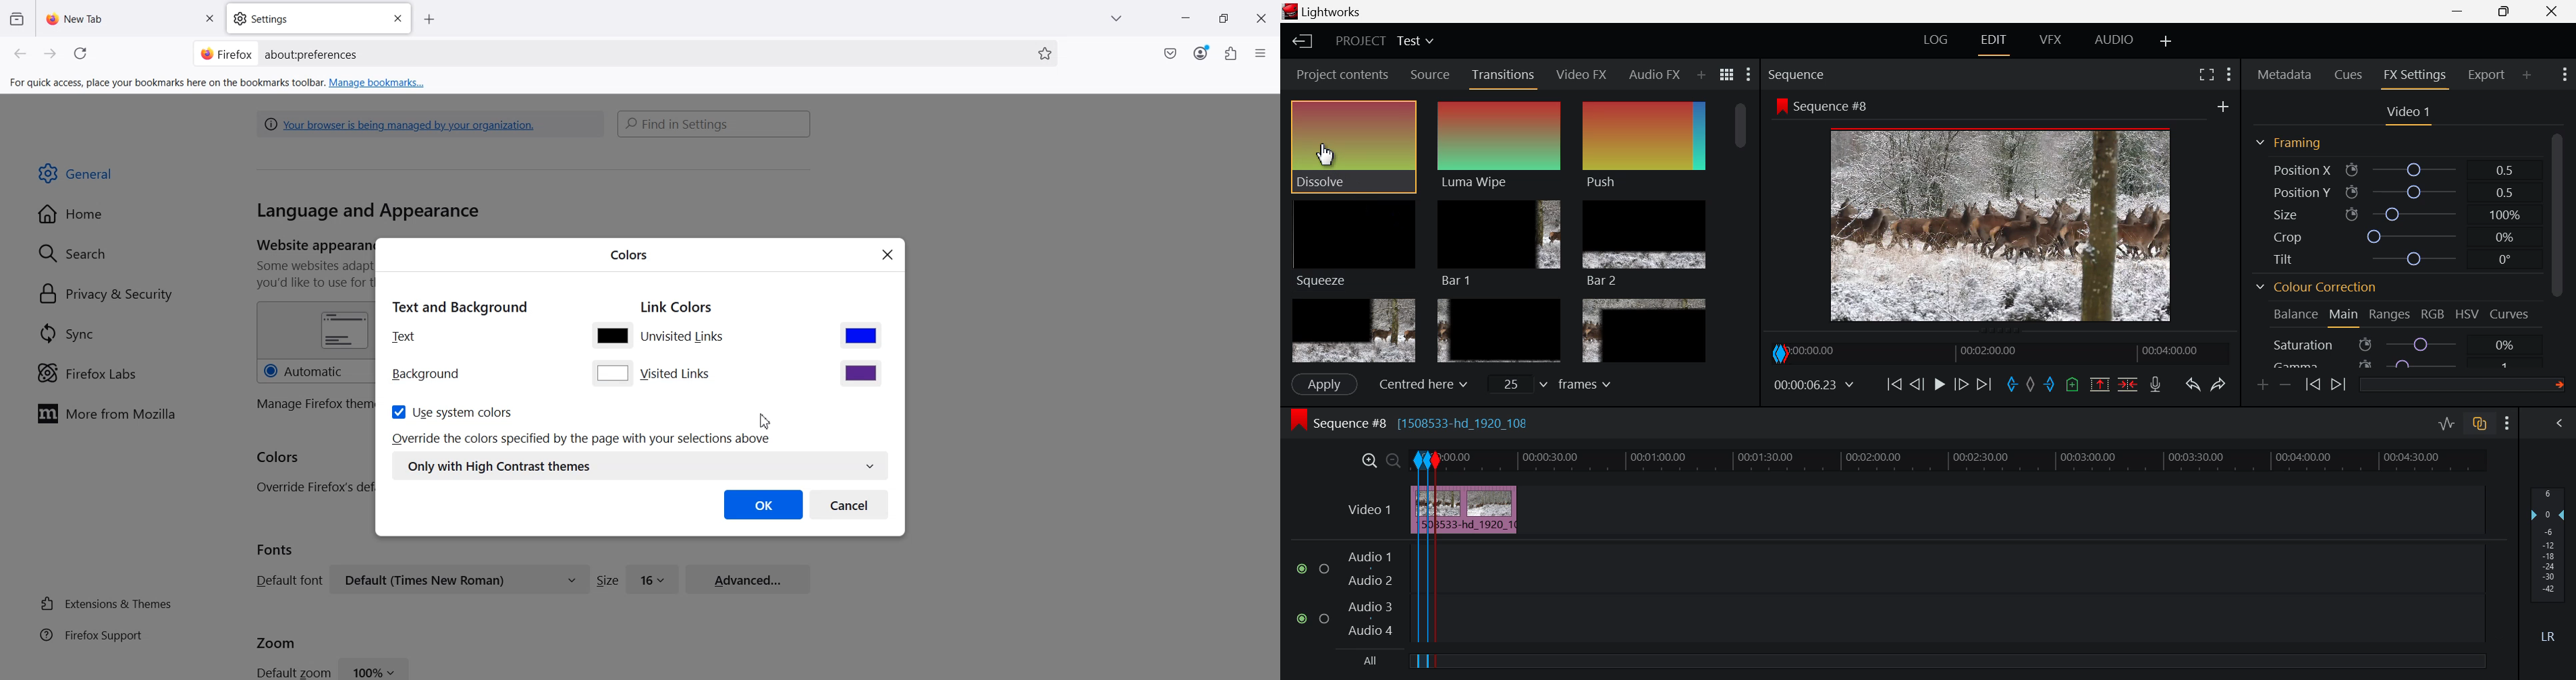  Describe the element at coordinates (287, 580) in the screenshot. I see `Default font` at that location.